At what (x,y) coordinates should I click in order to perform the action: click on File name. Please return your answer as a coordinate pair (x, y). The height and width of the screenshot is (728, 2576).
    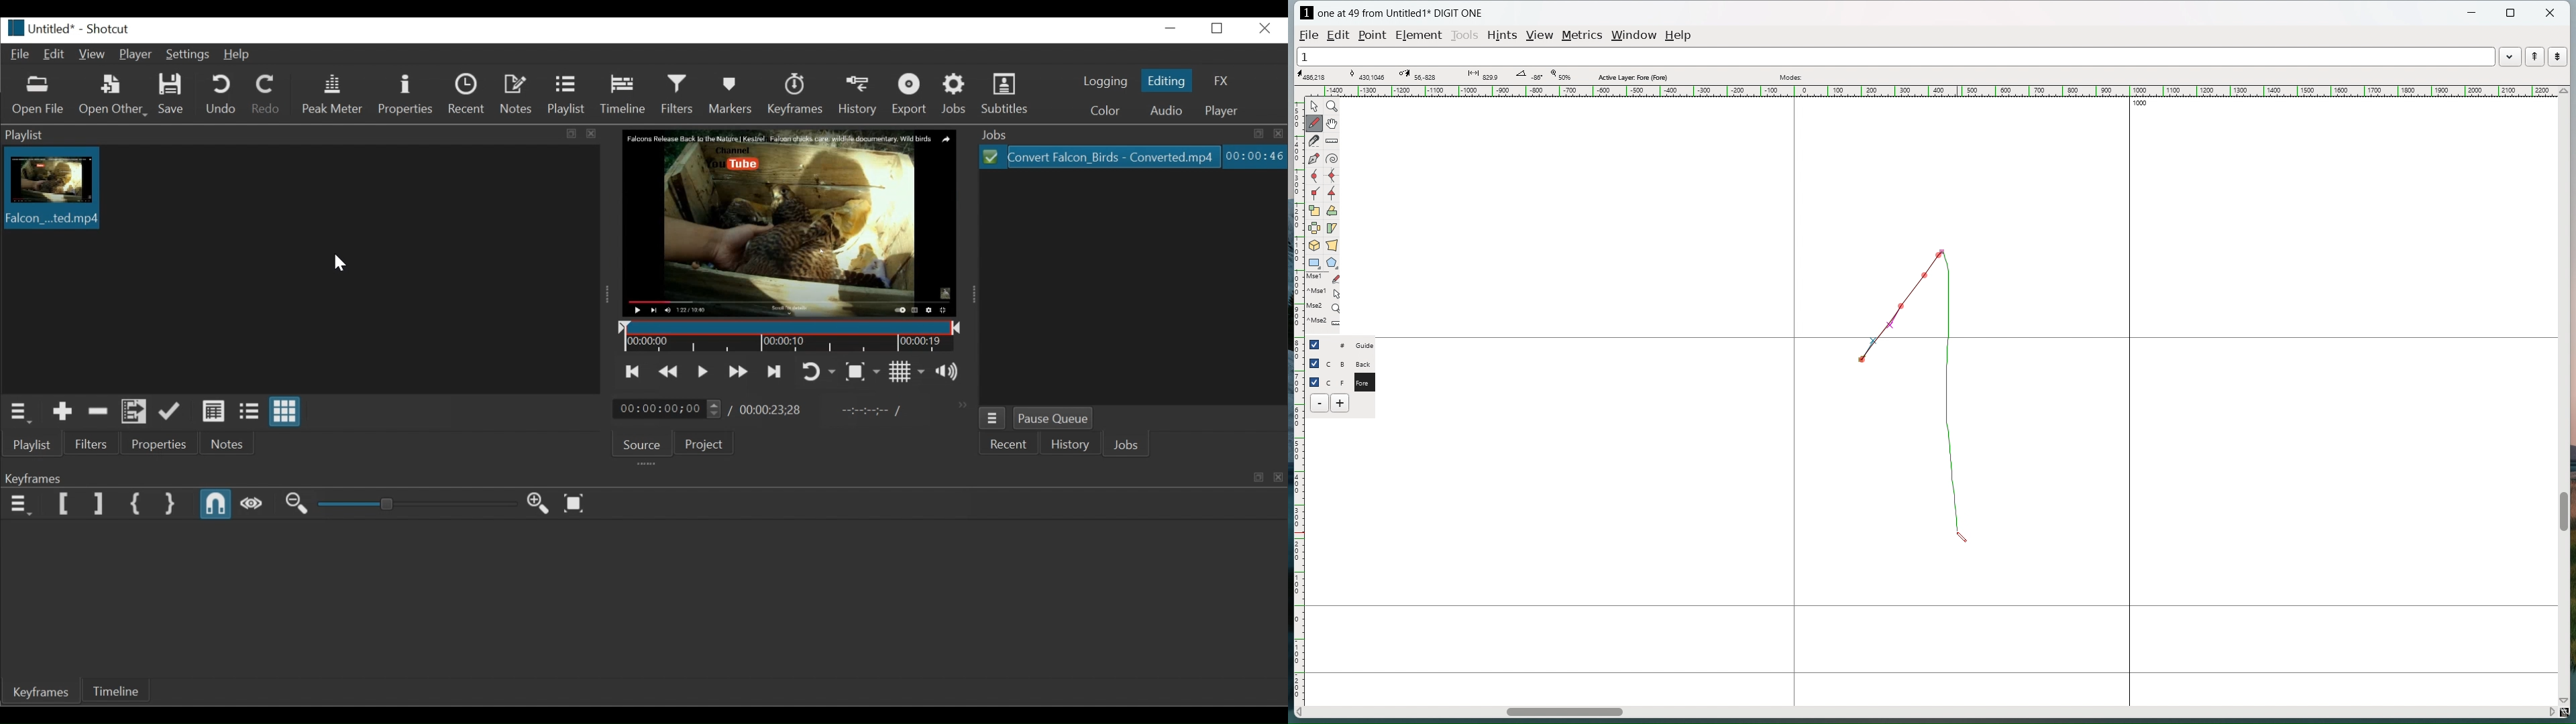
    Looking at the image, I should click on (37, 27).